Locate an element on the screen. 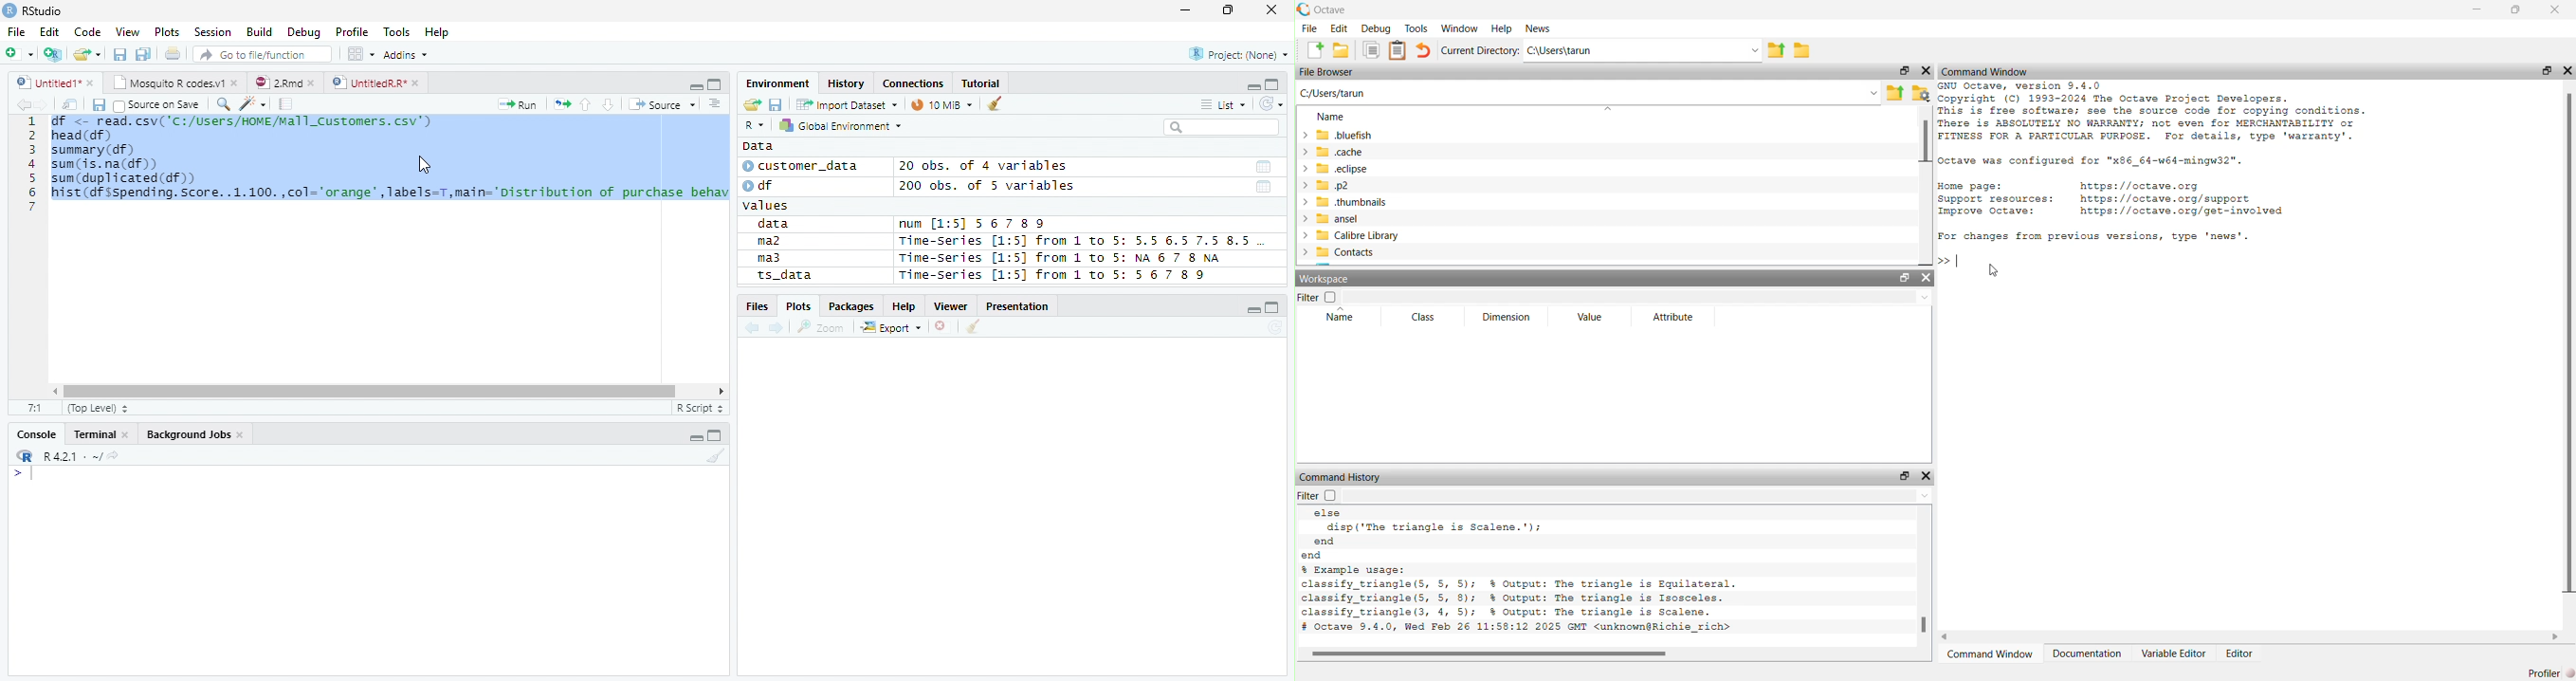 The image size is (2576, 700). Refresh is located at coordinates (1271, 101).